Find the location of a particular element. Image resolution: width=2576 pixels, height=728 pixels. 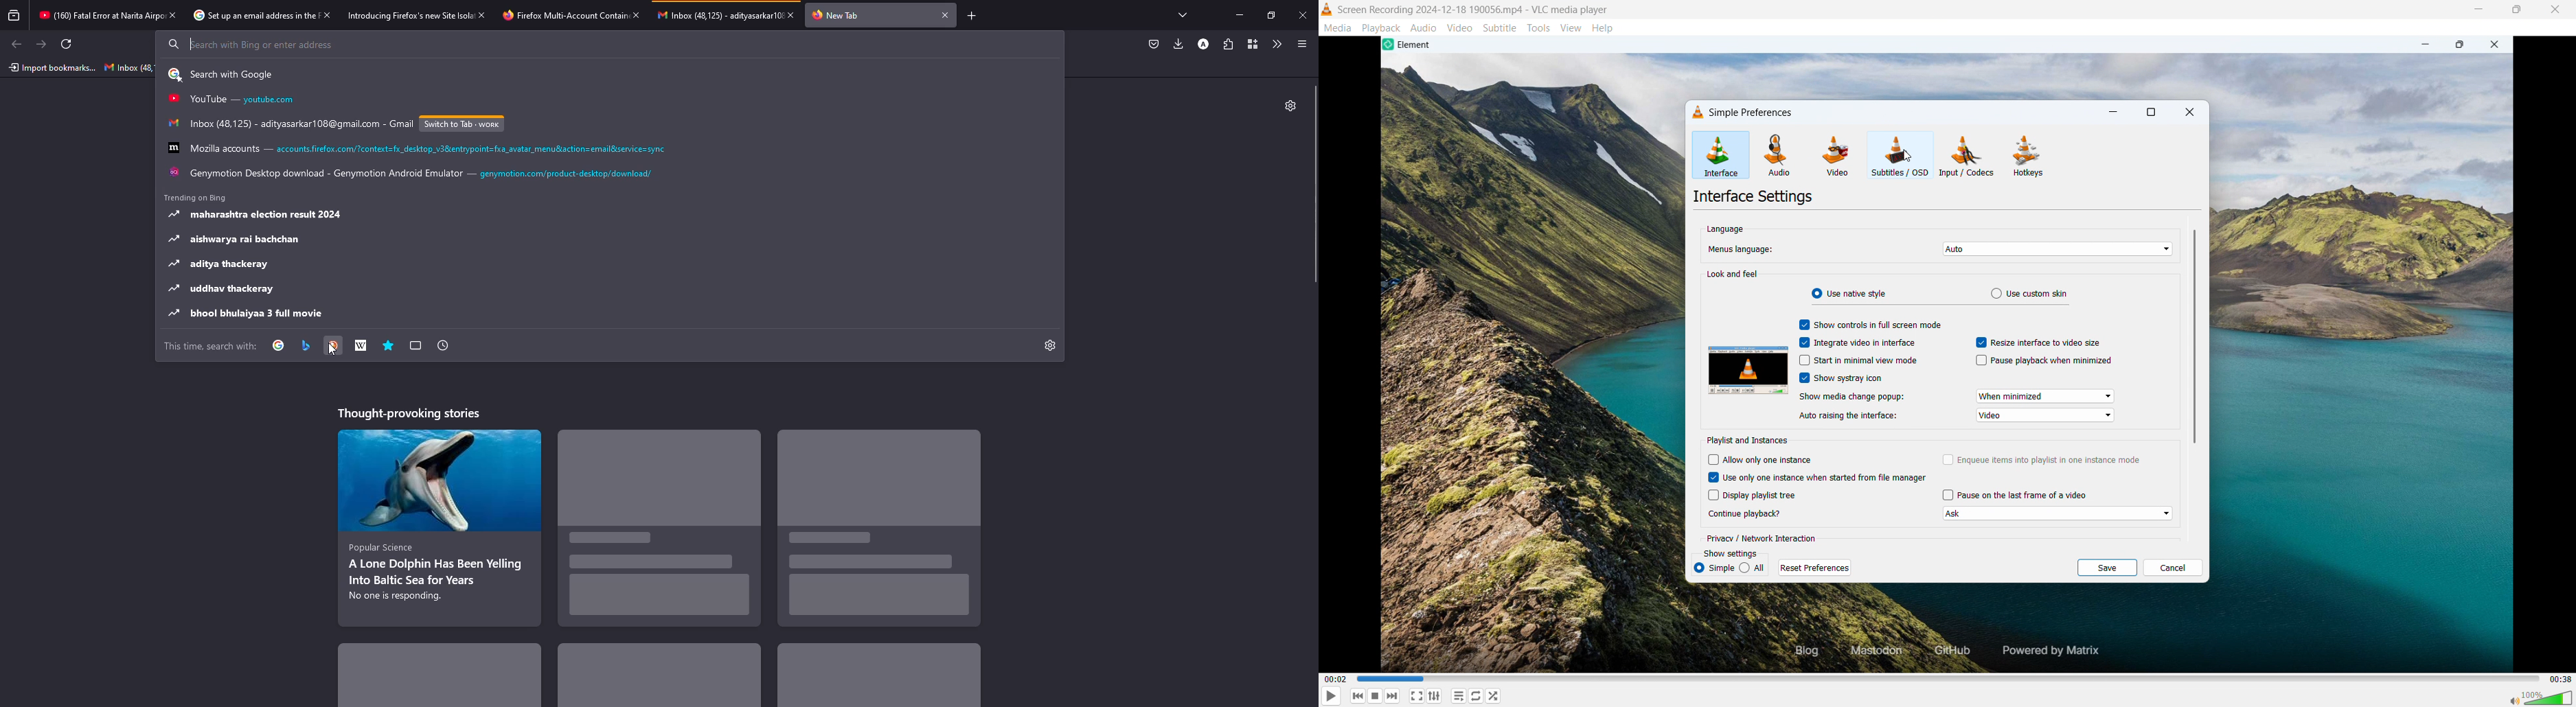

stories is located at coordinates (876, 678).